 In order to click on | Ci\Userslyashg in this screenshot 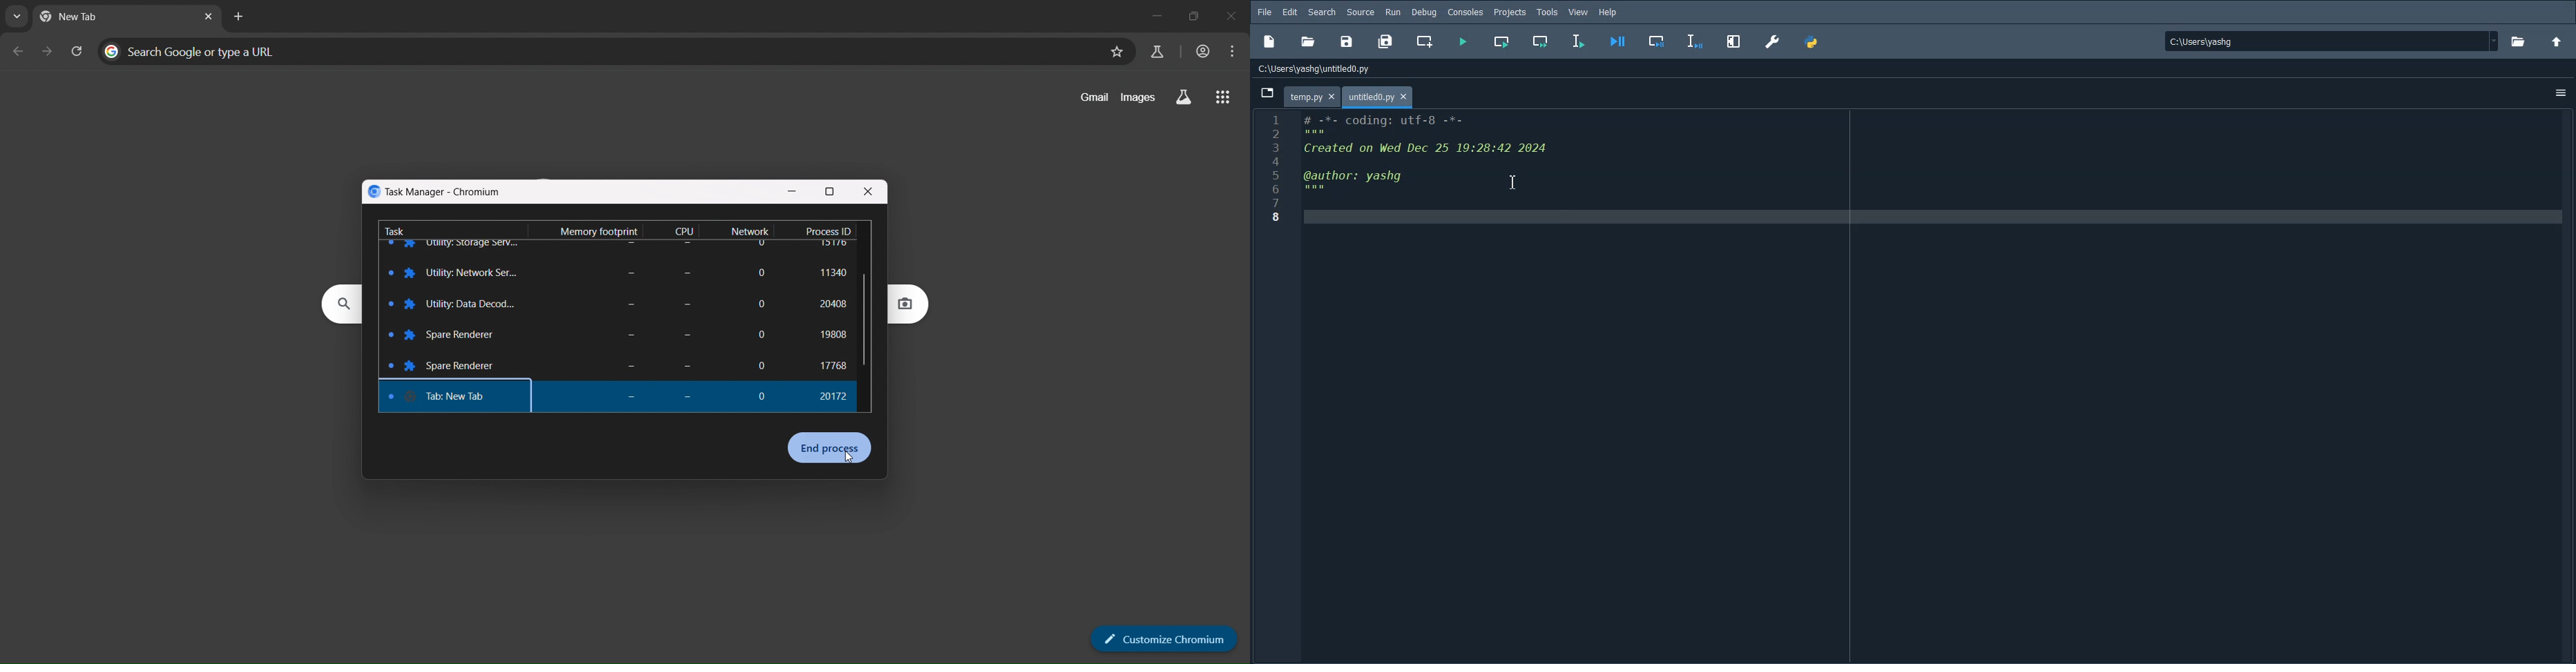, I will do `click(2210, 43)`.